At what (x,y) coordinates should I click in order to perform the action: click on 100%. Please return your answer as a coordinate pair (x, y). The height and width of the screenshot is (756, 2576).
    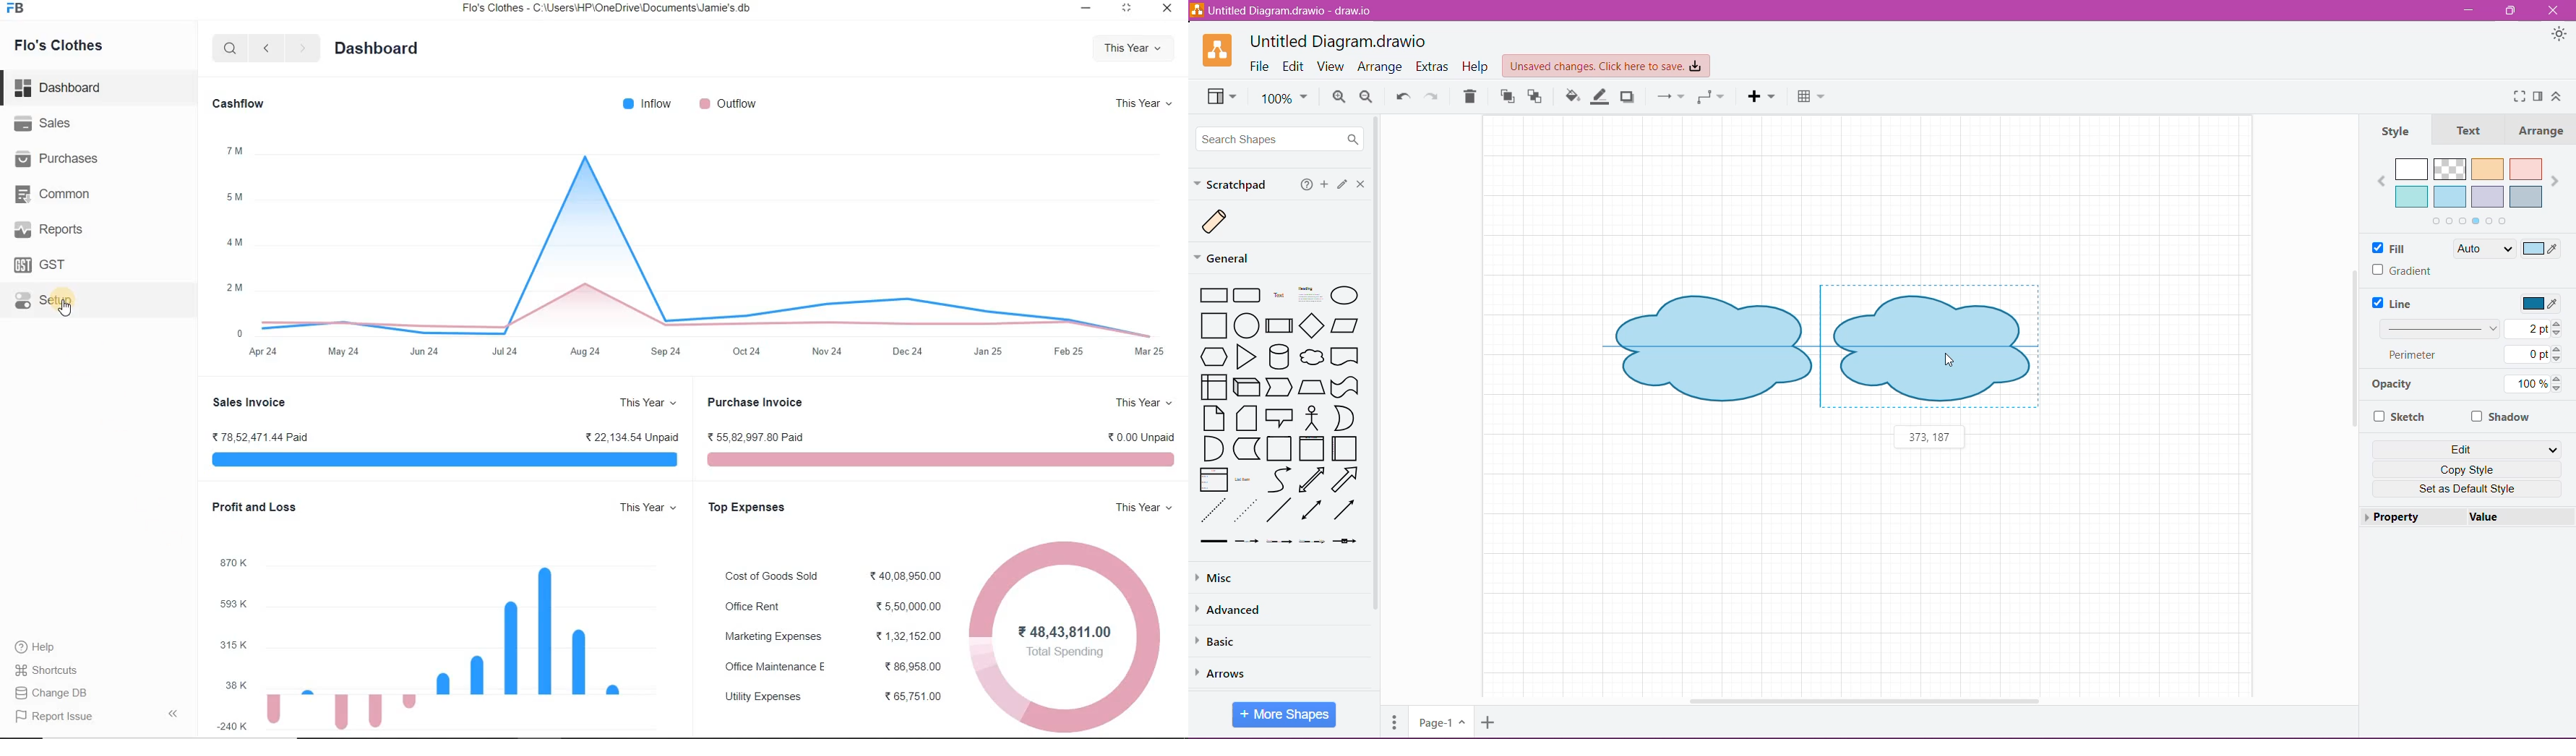
    Looking at the image, I should click on (2538, 385).